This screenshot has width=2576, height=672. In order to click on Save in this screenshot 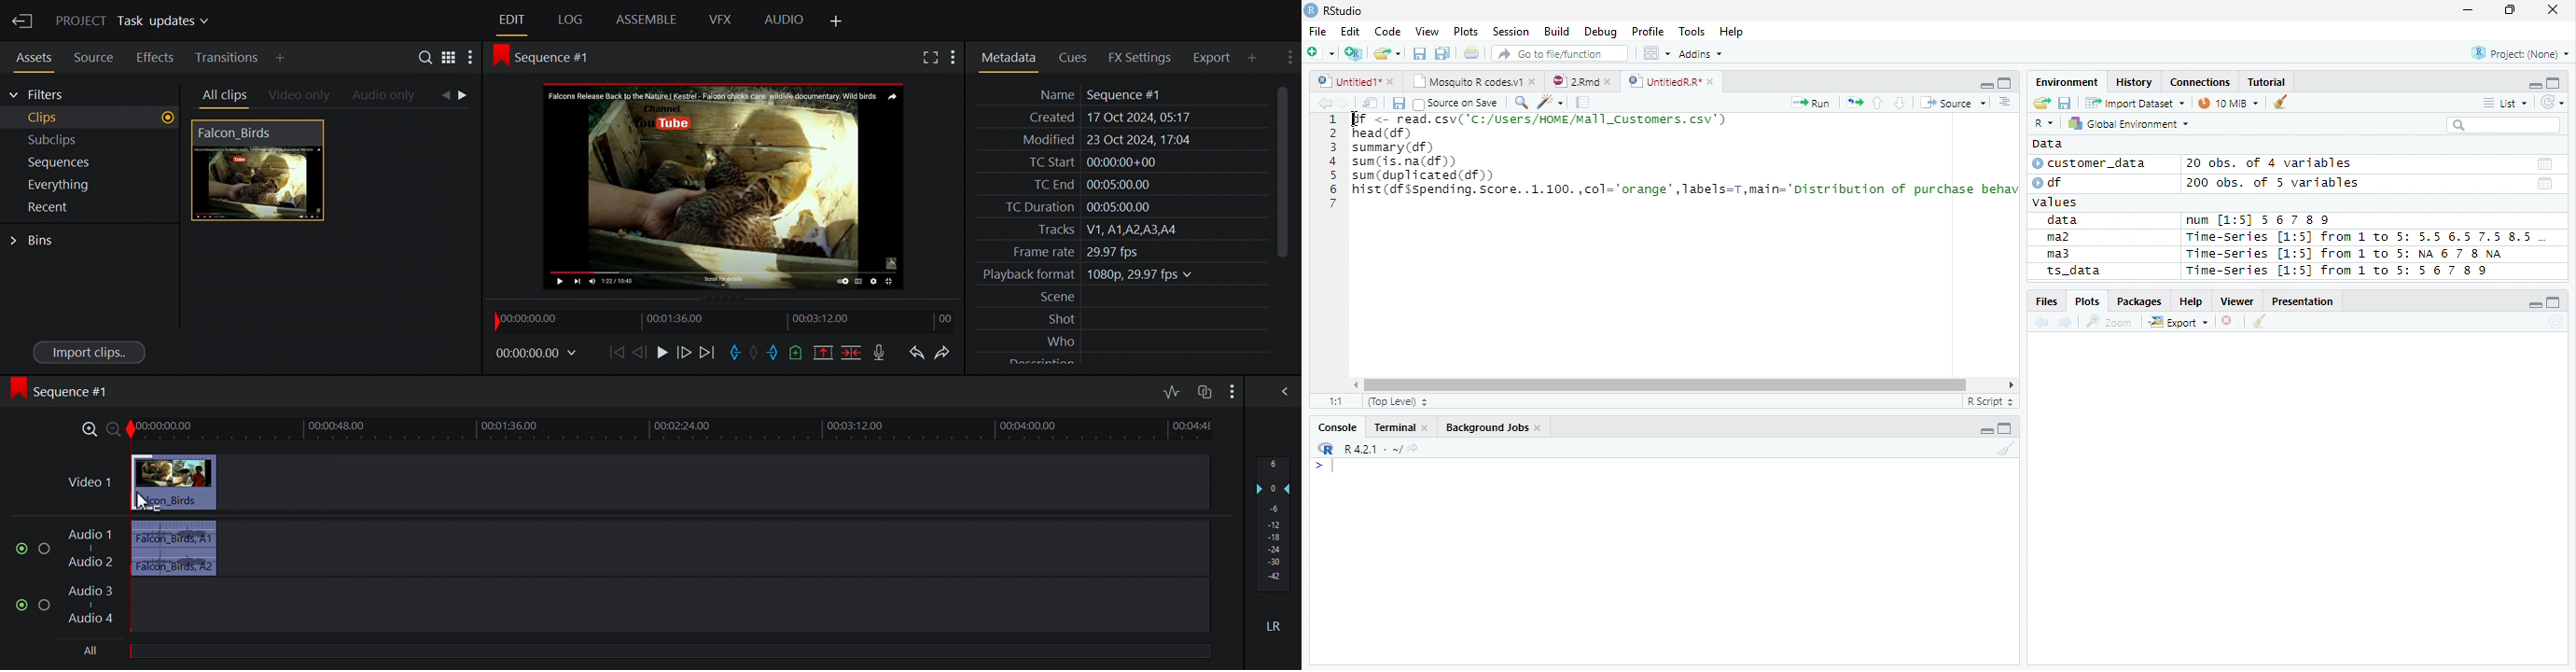, I will do `click(2065, 102)`.